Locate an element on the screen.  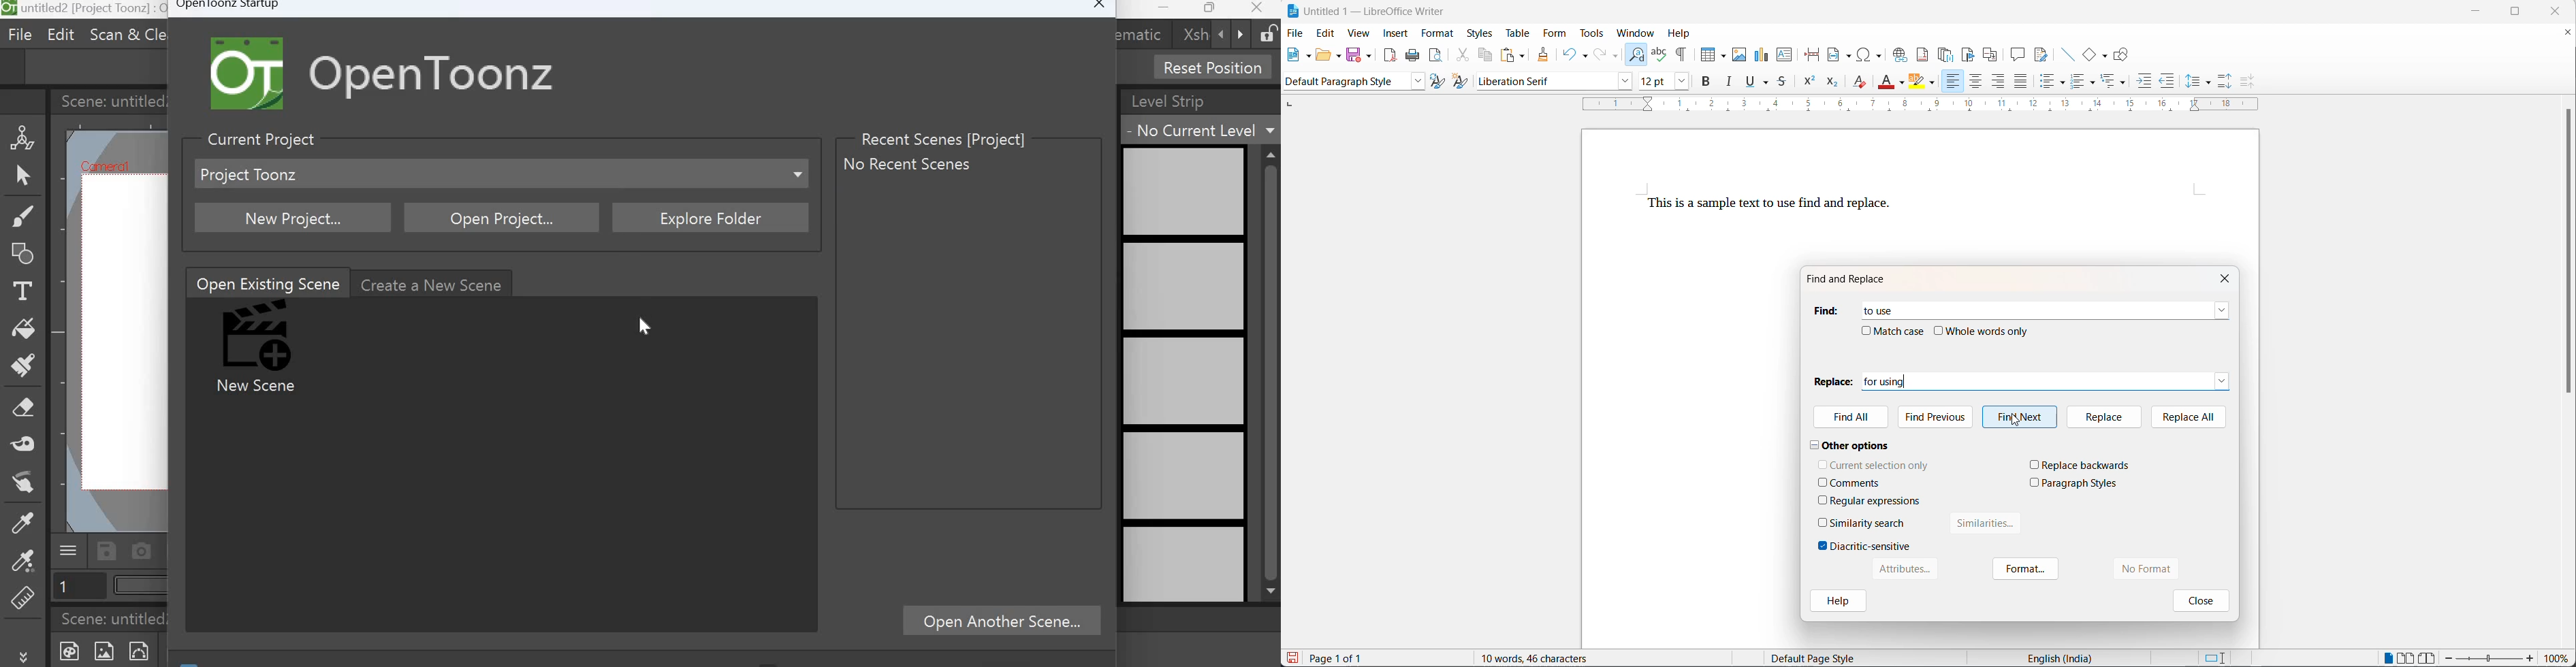
Recent Scenes [Project] is located at coordinates (944, 133).